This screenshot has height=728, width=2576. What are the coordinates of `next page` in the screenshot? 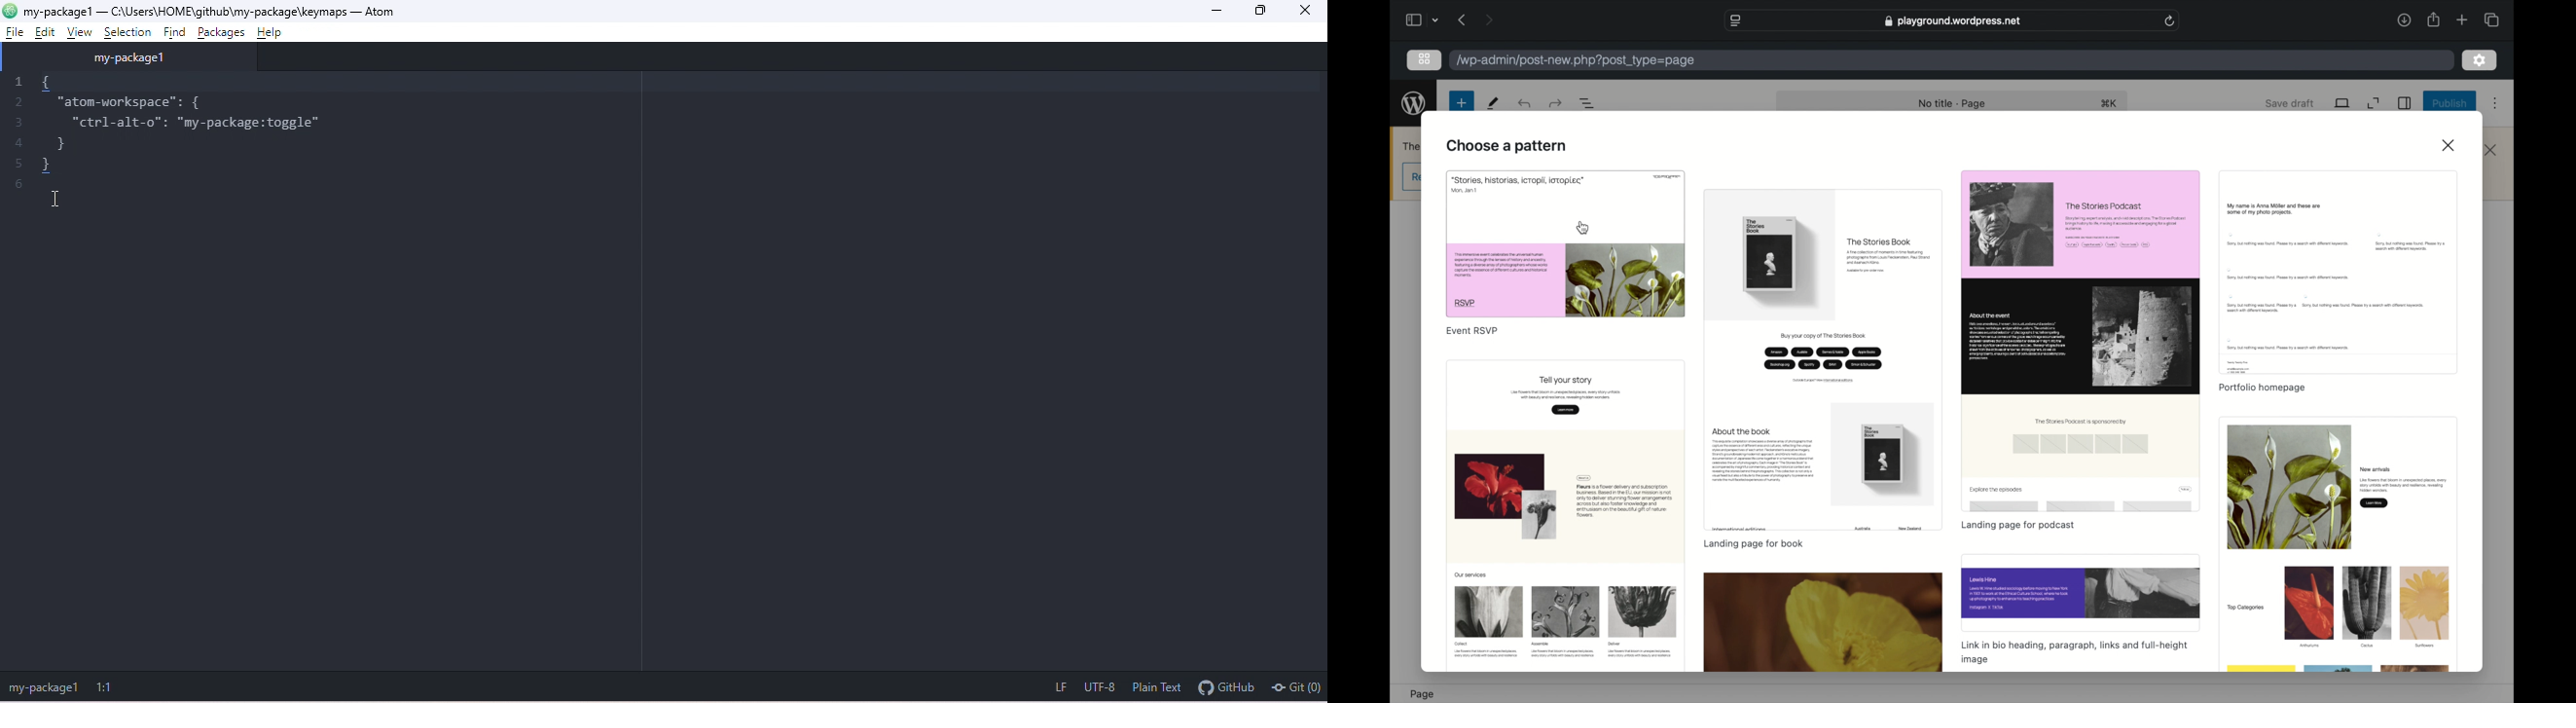 It's located at (1489, 19).